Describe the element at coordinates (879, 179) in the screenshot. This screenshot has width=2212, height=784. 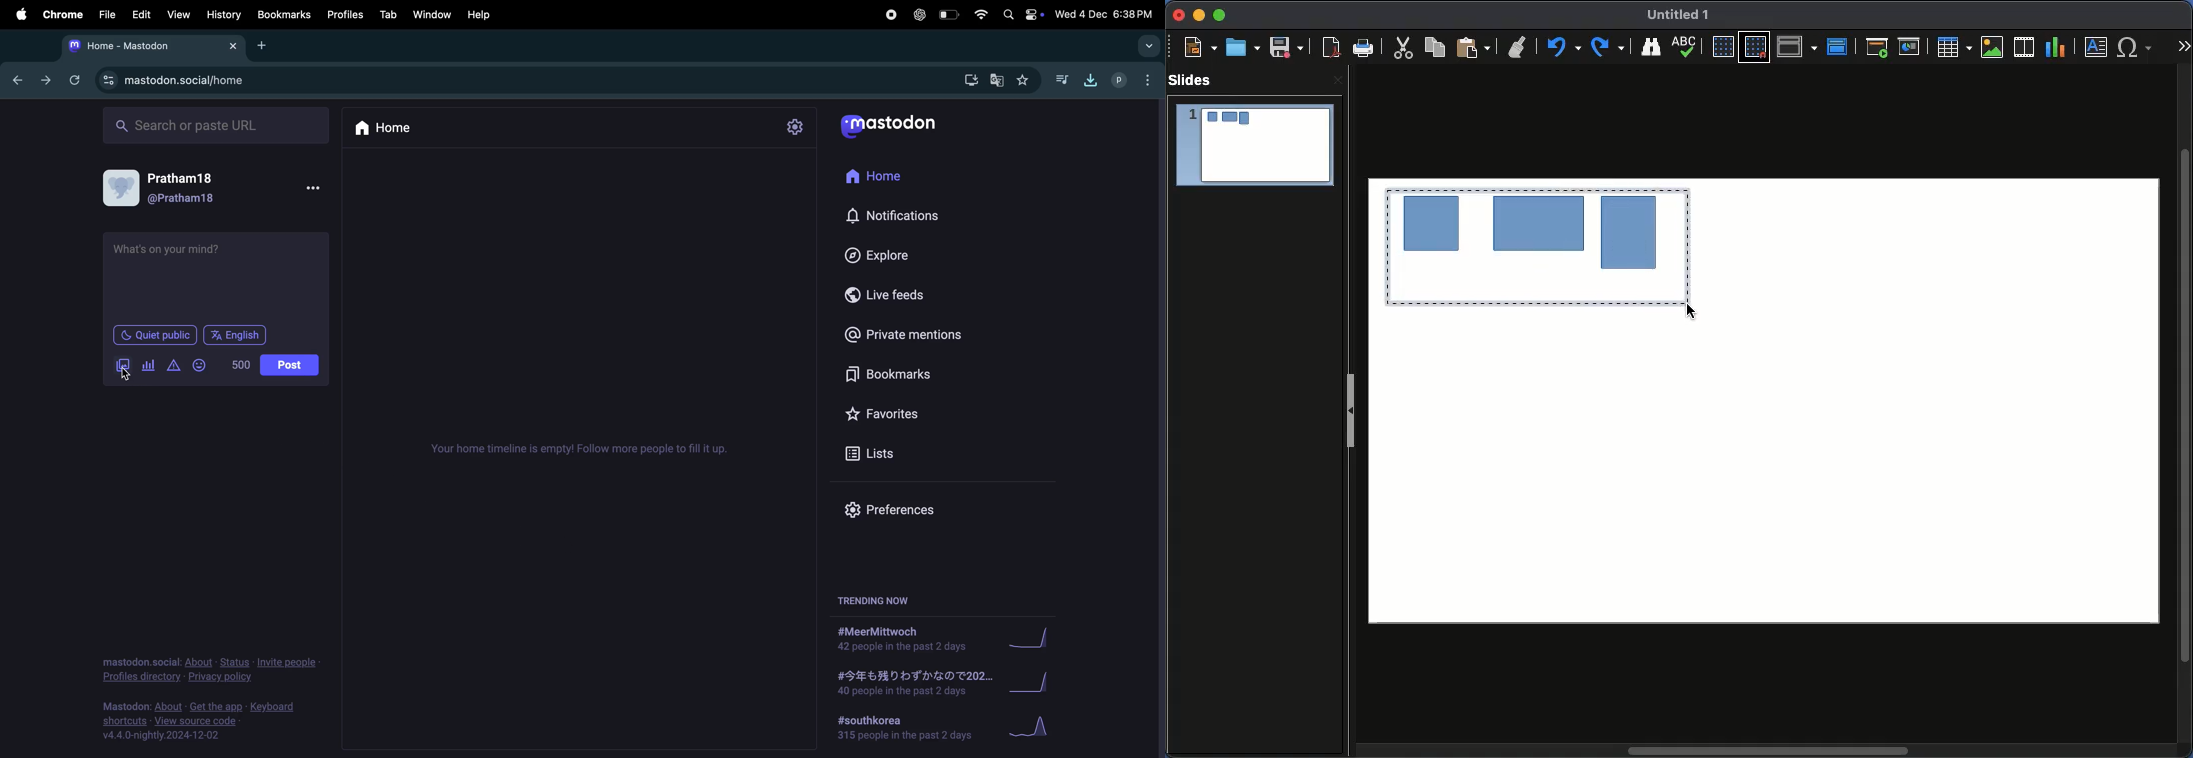
I see `home` at that location.